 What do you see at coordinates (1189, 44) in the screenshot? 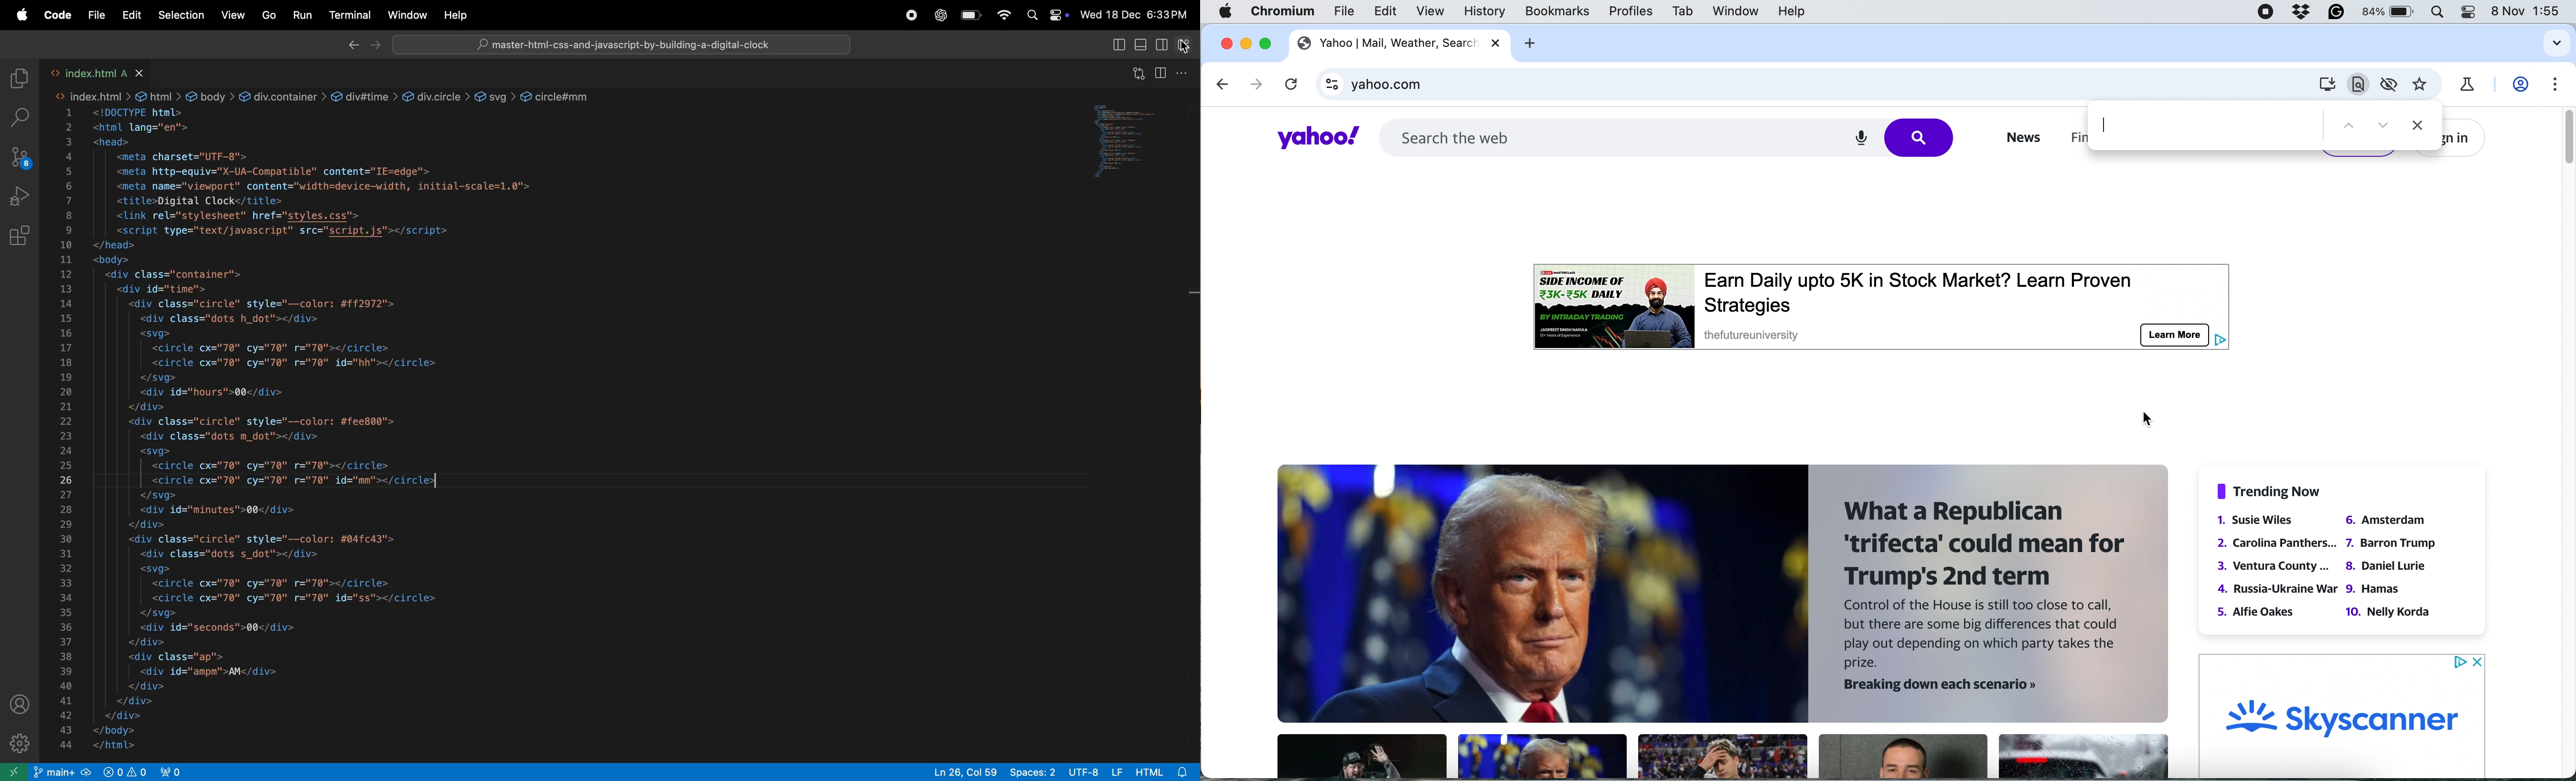
I see `customize layout` at bounding box center [1189, 44].